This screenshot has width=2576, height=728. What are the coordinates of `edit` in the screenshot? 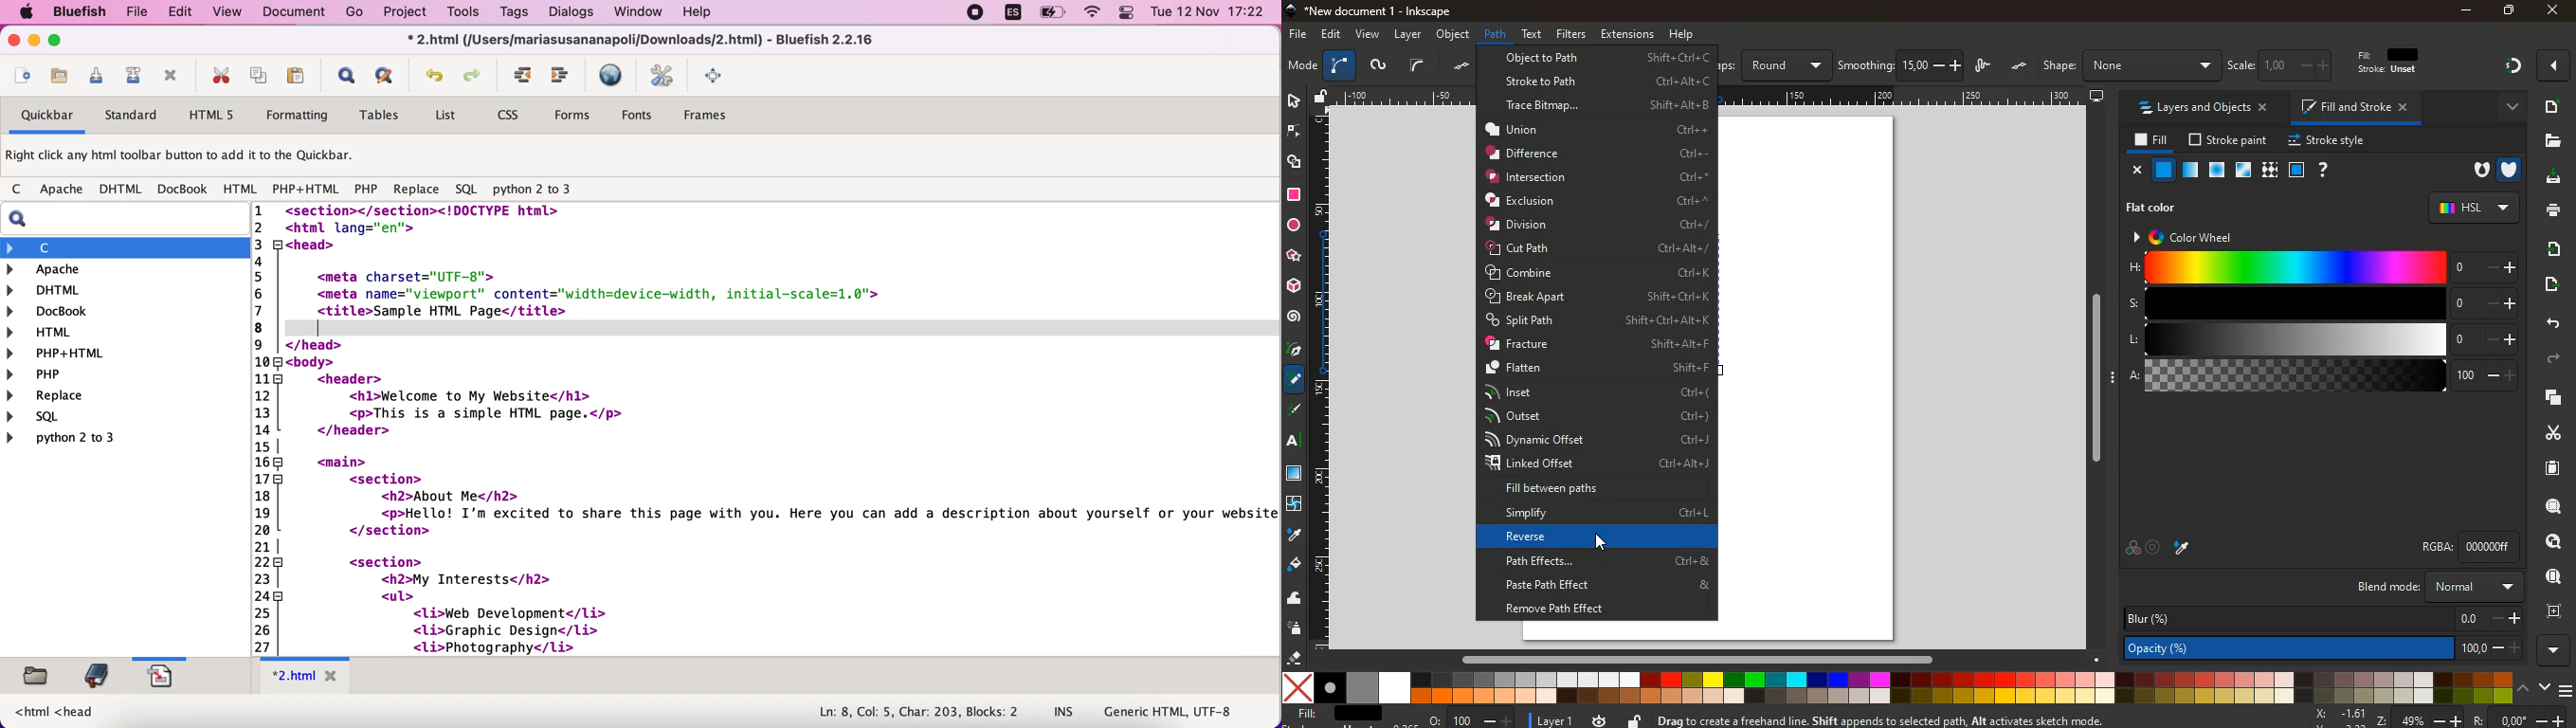 It's located at (183, 13).